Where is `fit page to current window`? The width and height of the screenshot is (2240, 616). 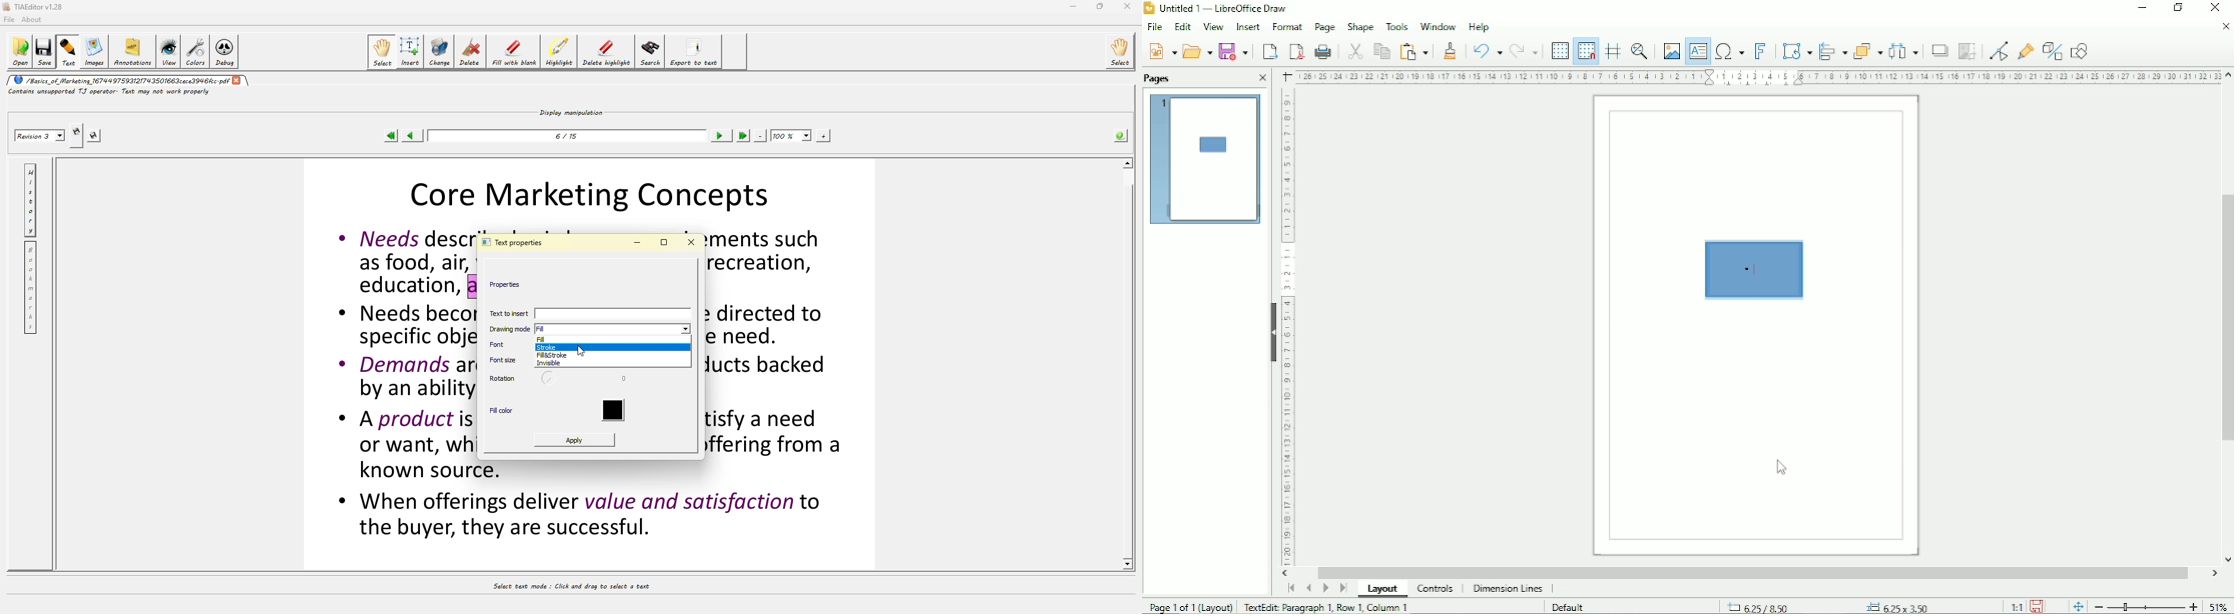 fit page to current window is located at coordinates (2078, 607).